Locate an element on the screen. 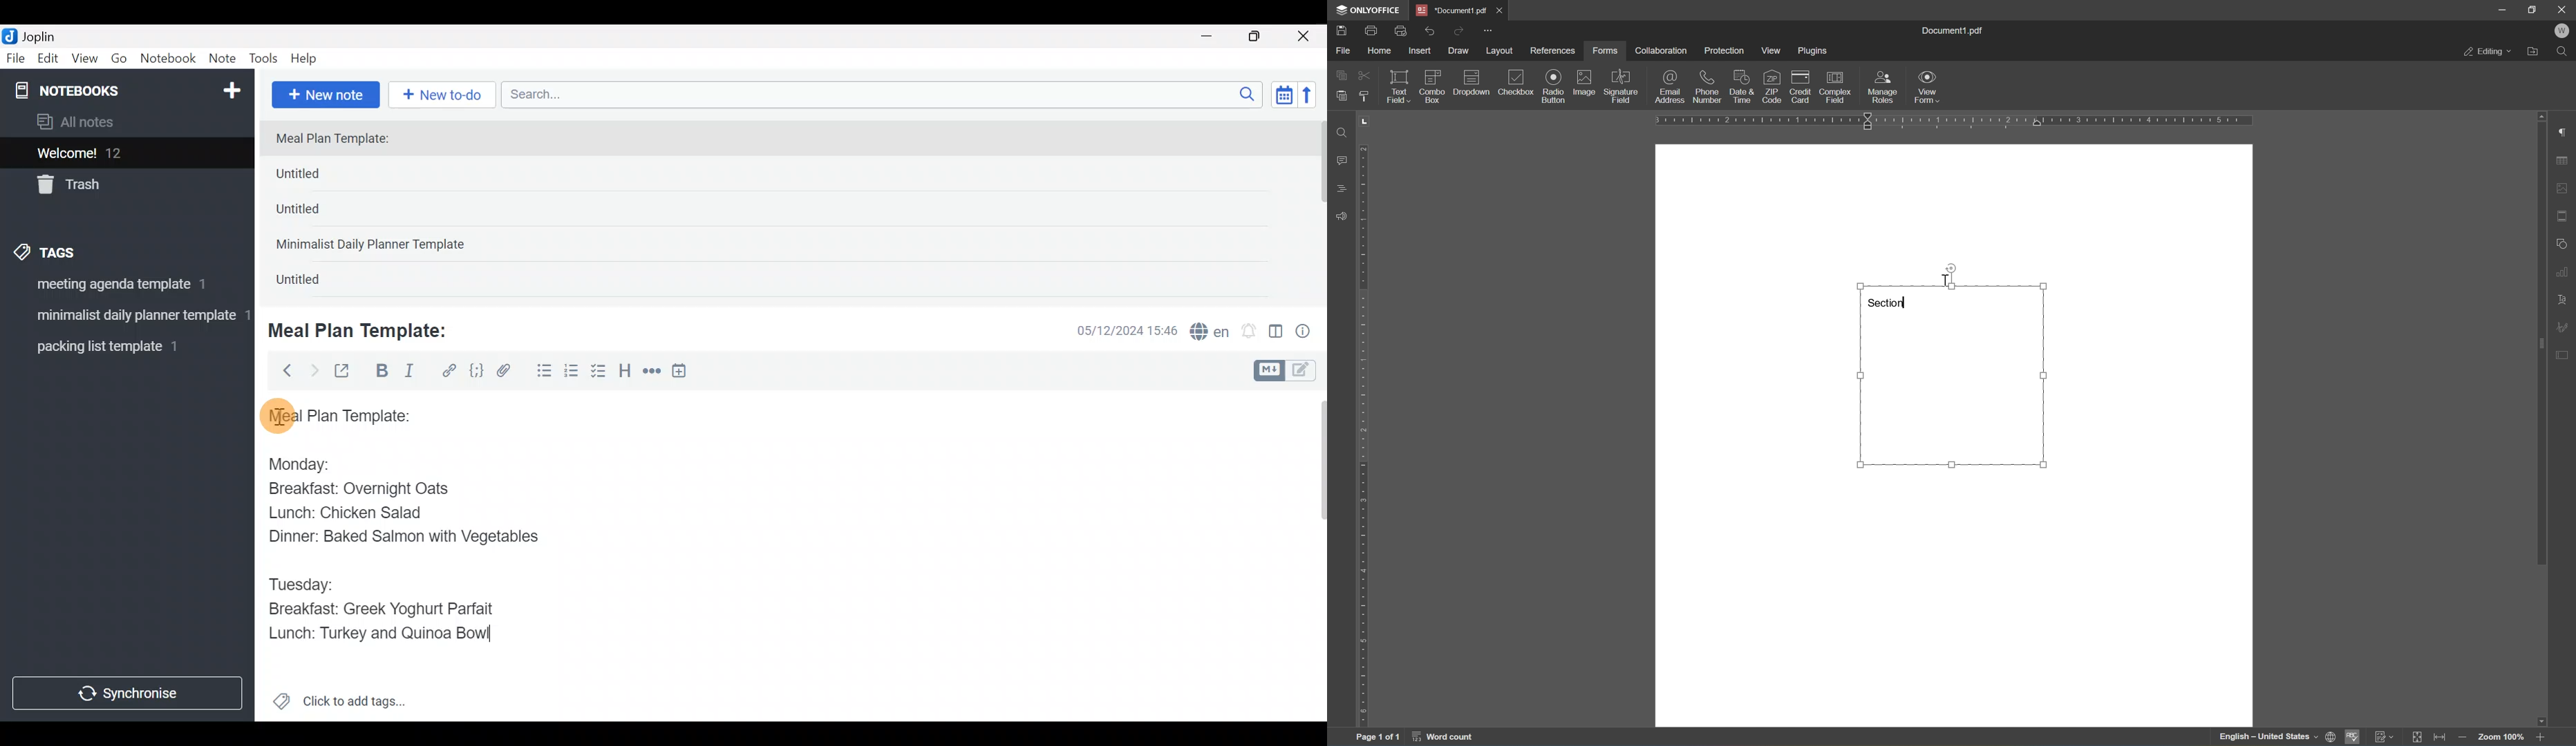  Checkbox is located at coordinates (600, 372).